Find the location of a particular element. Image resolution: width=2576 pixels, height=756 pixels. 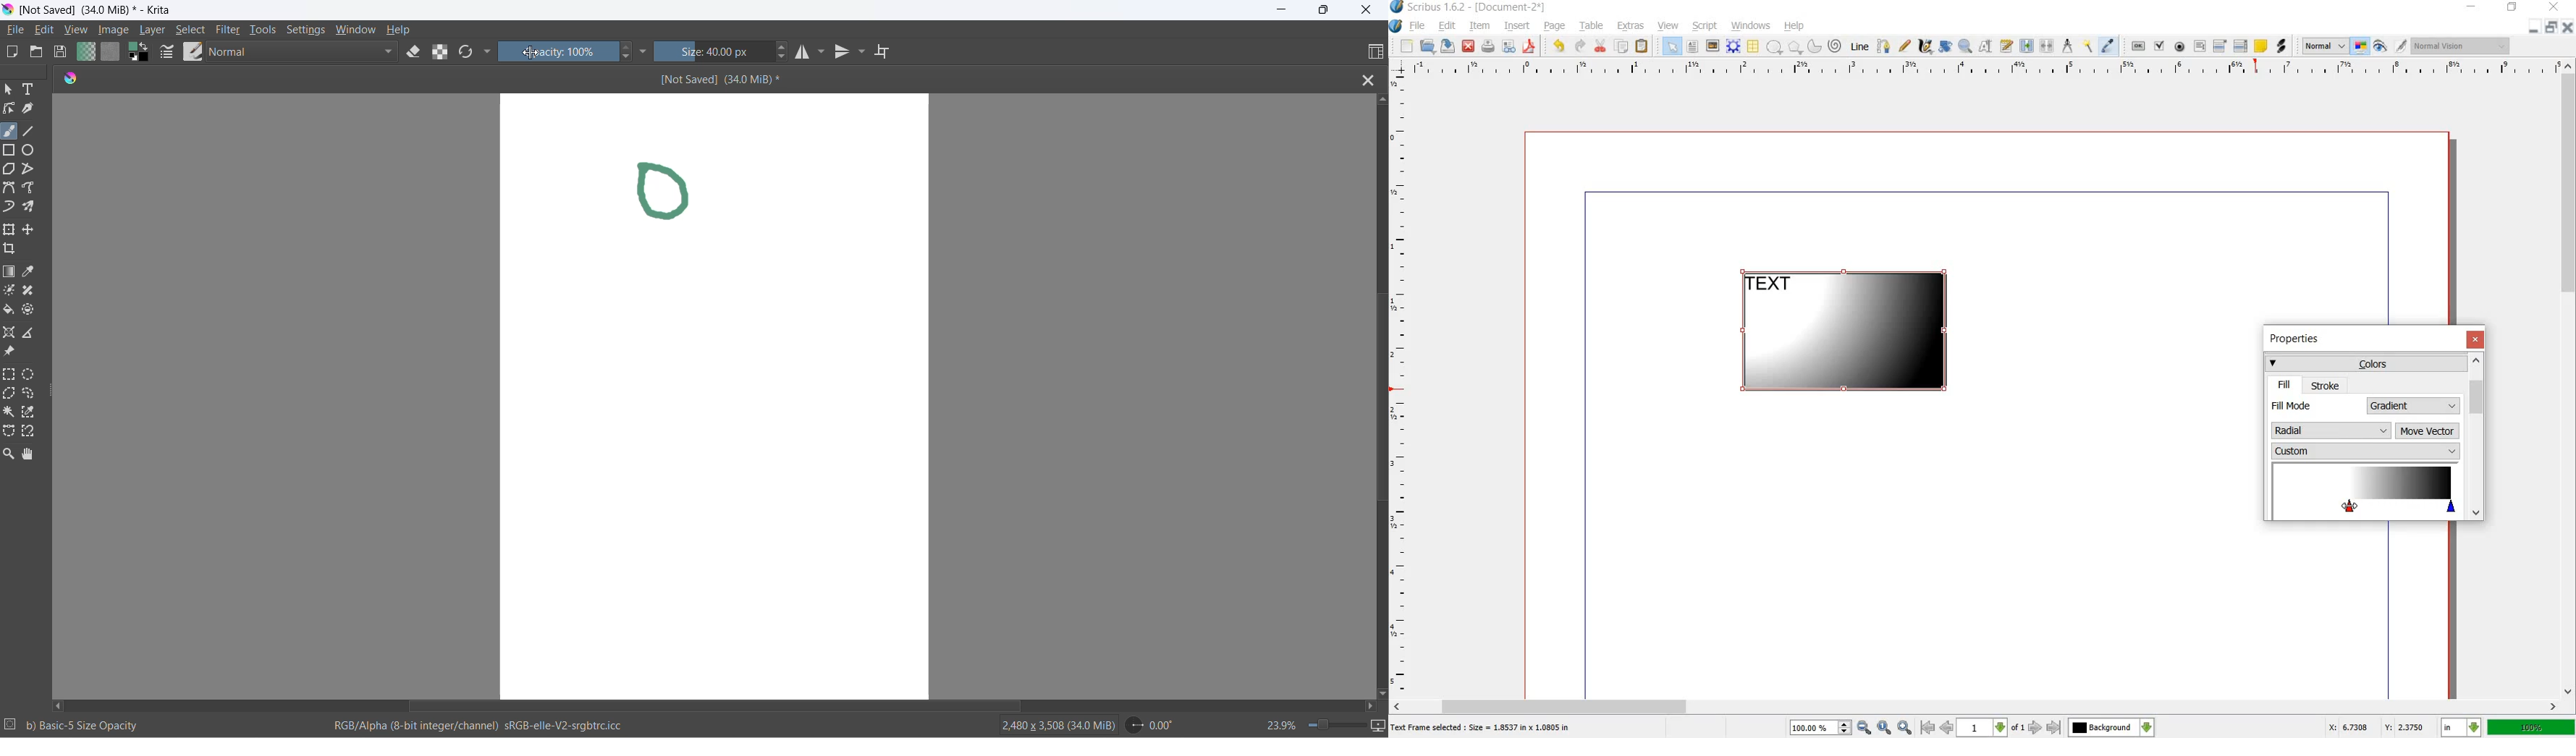

normal is located at coordinates (2325, 47).